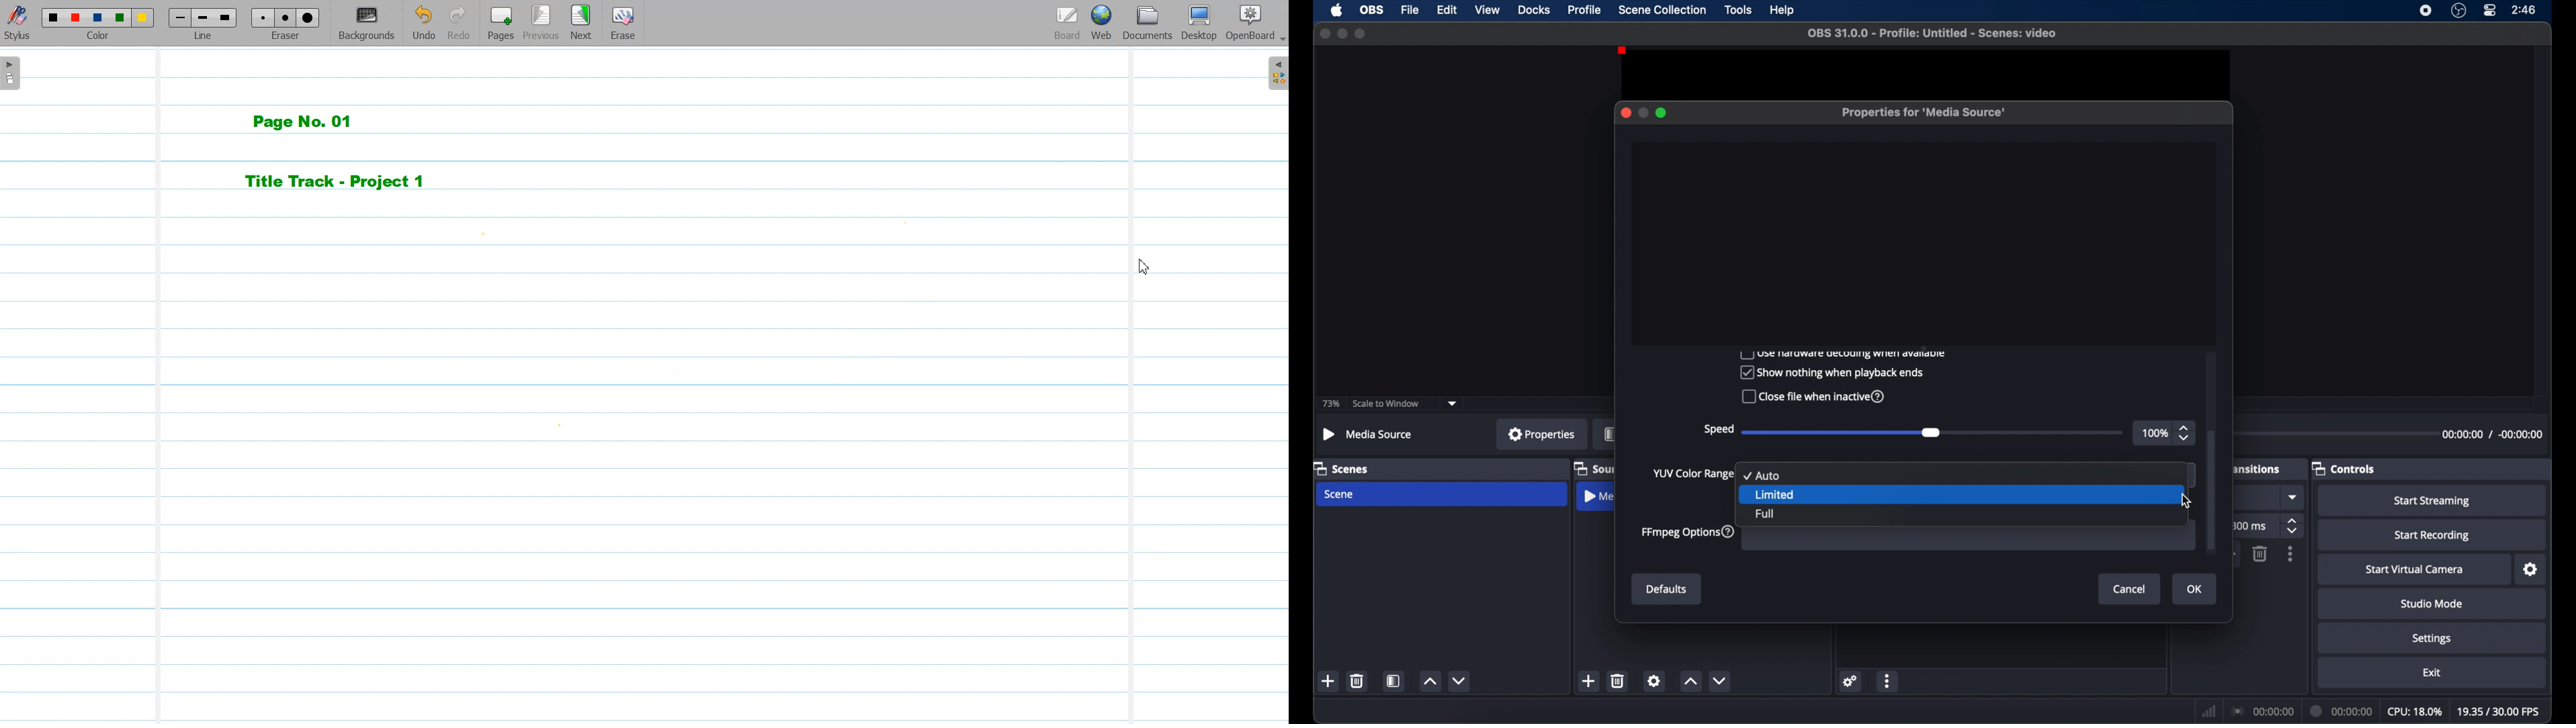 The width and height of the screenshot is (2576, 728). I want to click on add, so click(1329, 681).